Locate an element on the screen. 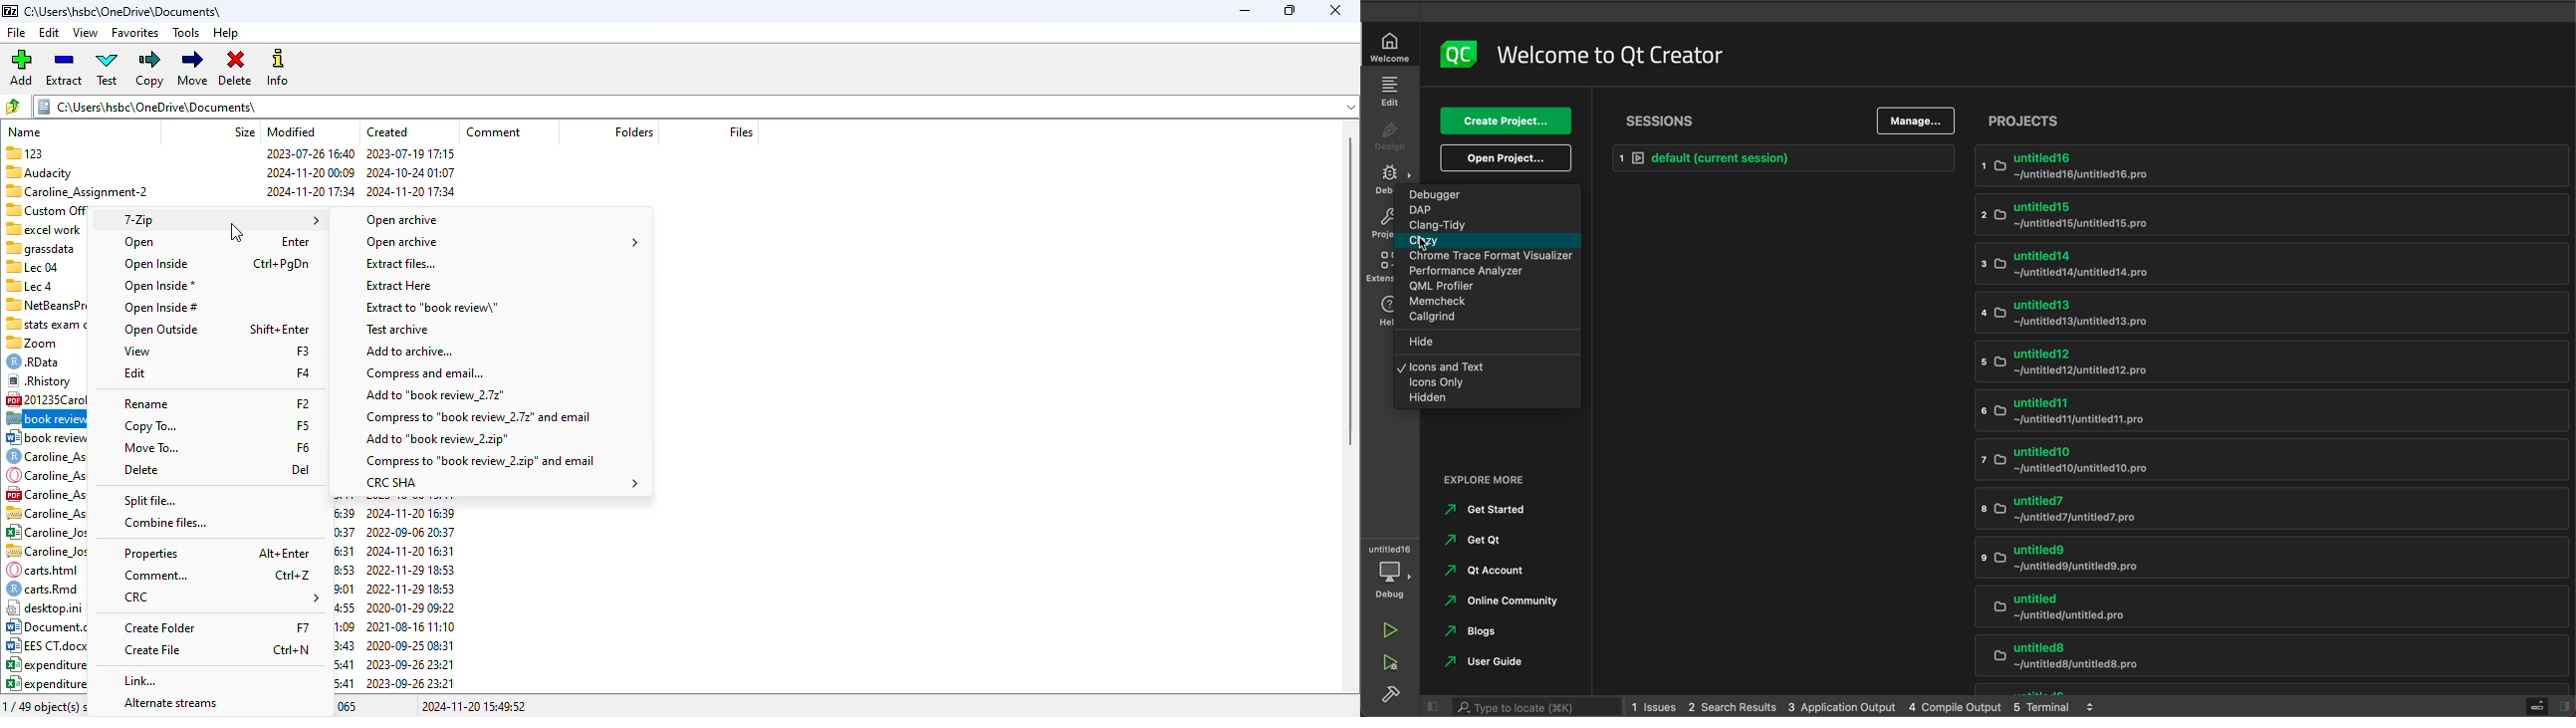  user guide is located at coordinates (1500, 661).